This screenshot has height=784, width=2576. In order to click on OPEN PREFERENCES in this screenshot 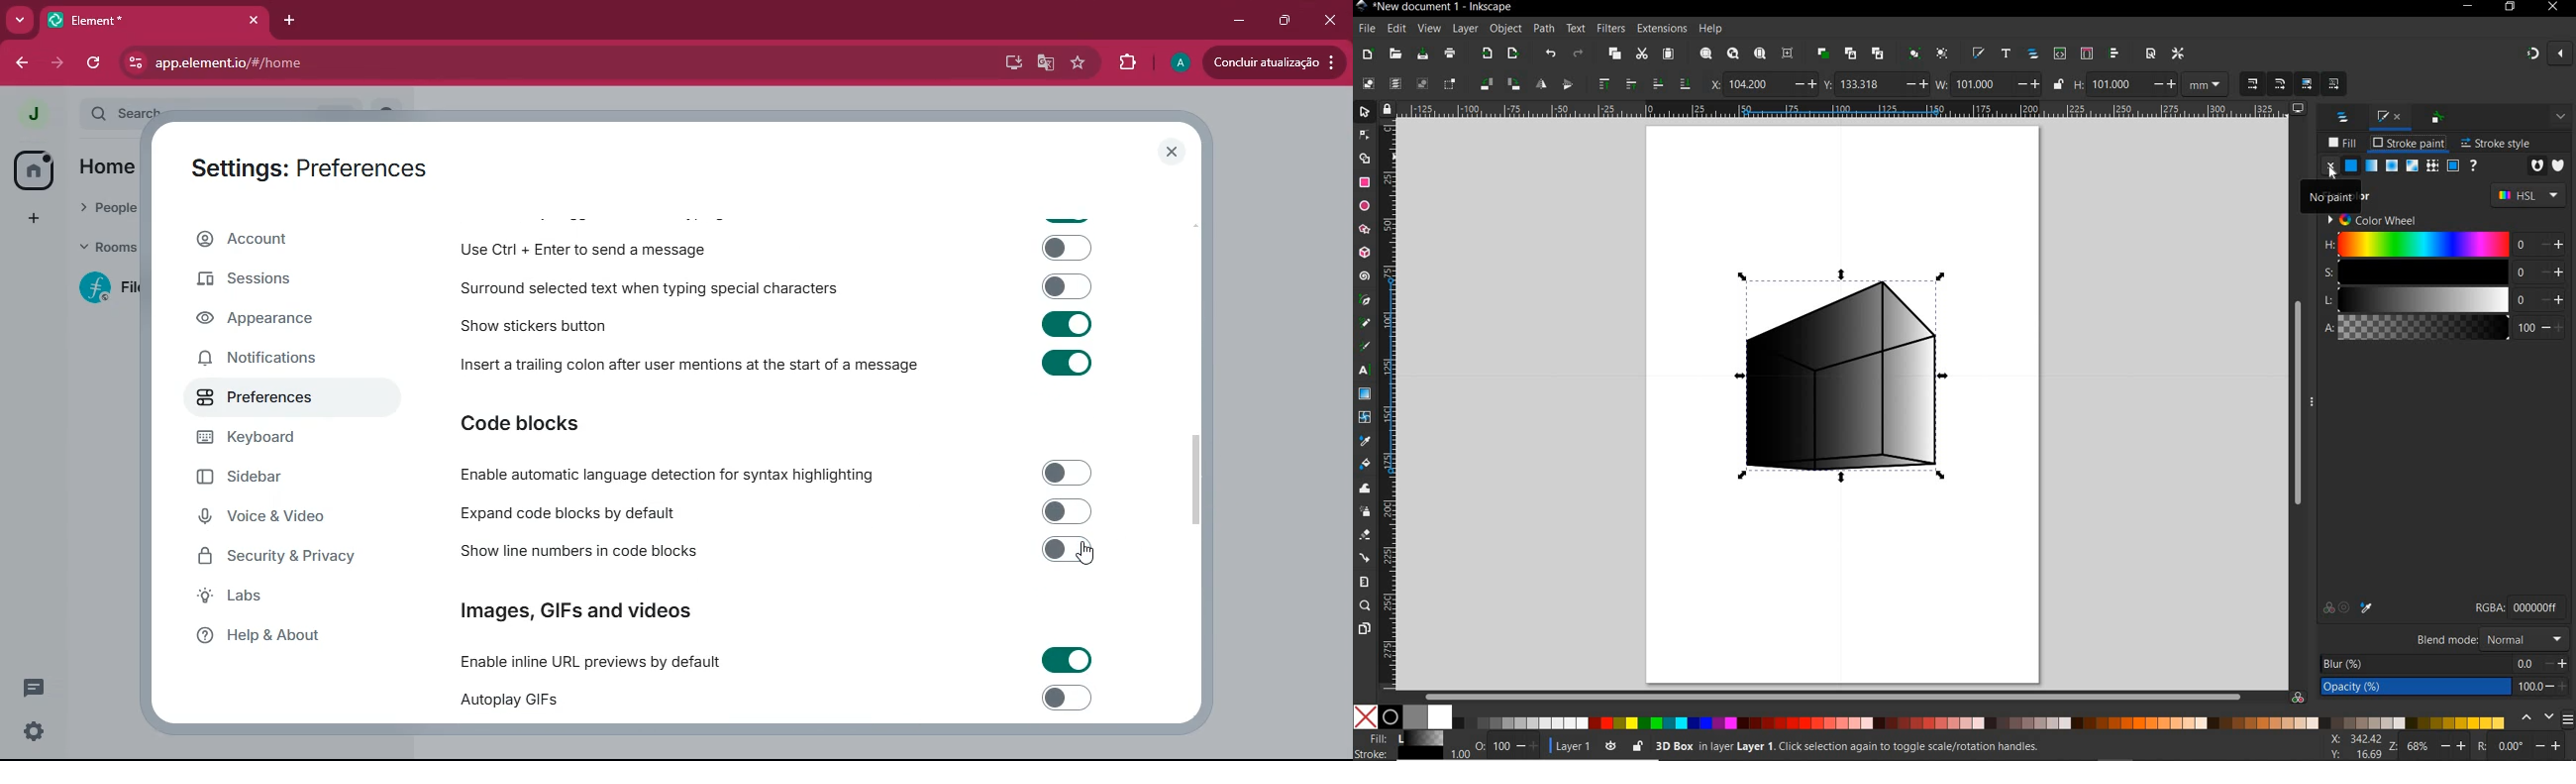, I will do `click(2179, 52)`.